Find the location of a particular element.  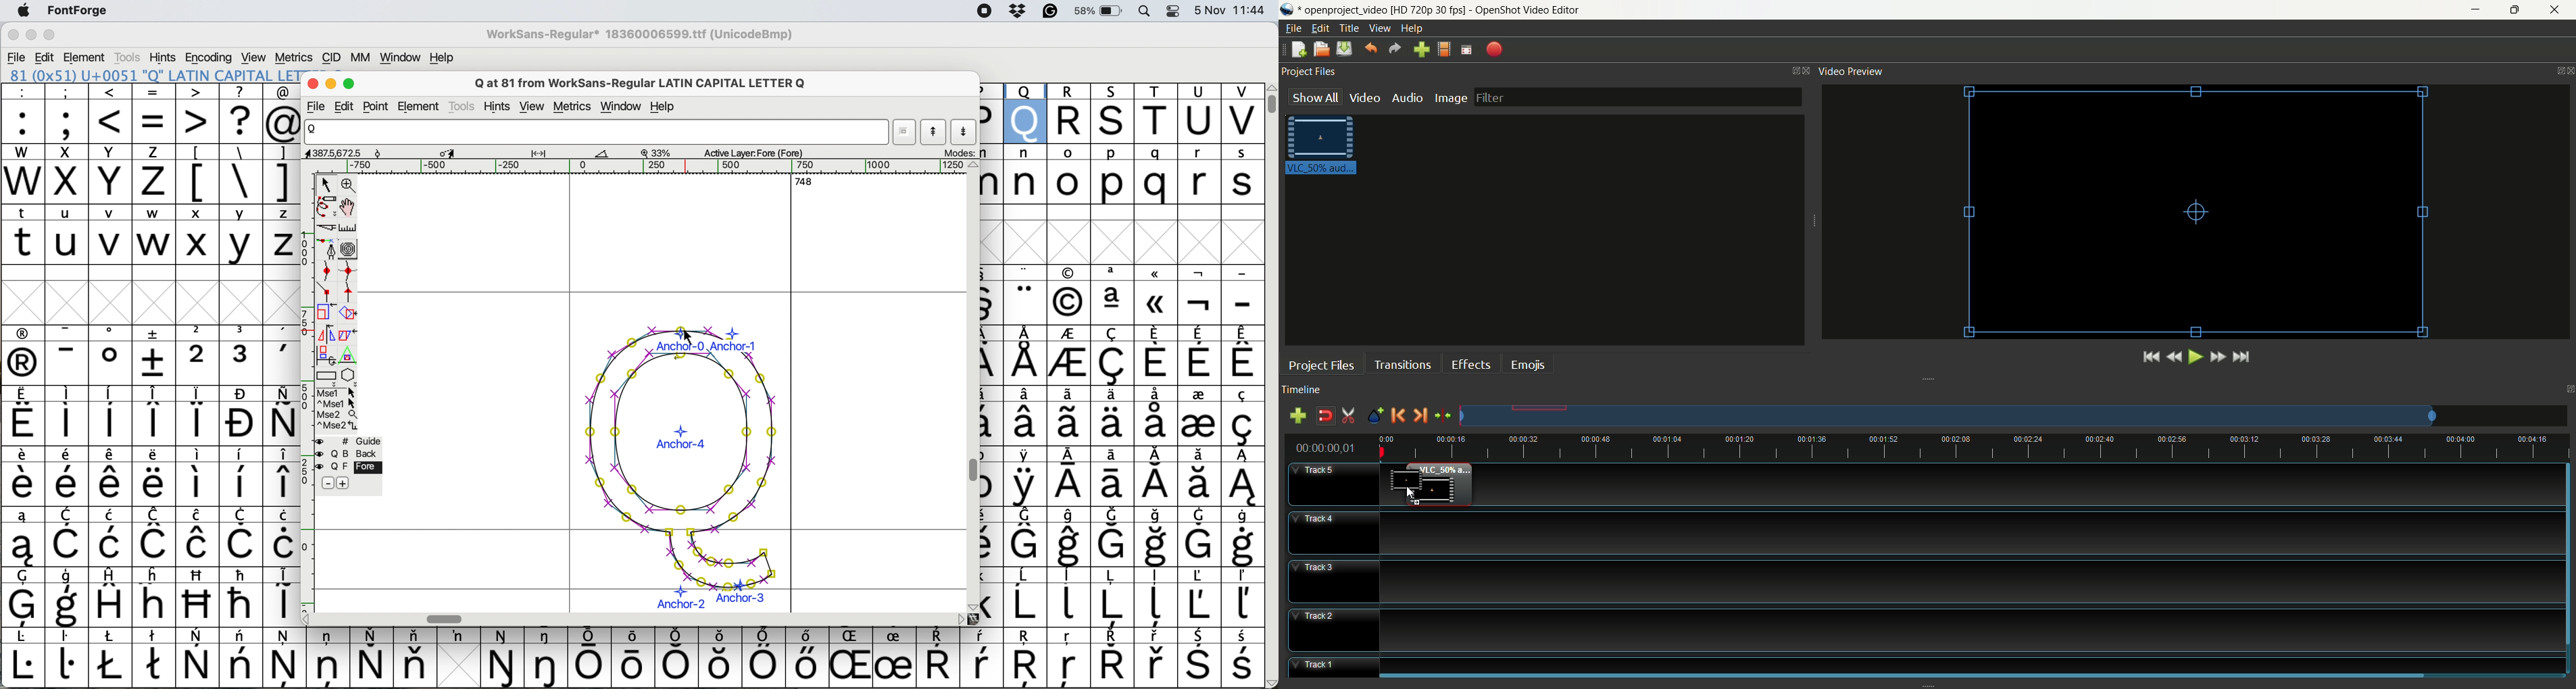

close is located at coordinates (313, 83).